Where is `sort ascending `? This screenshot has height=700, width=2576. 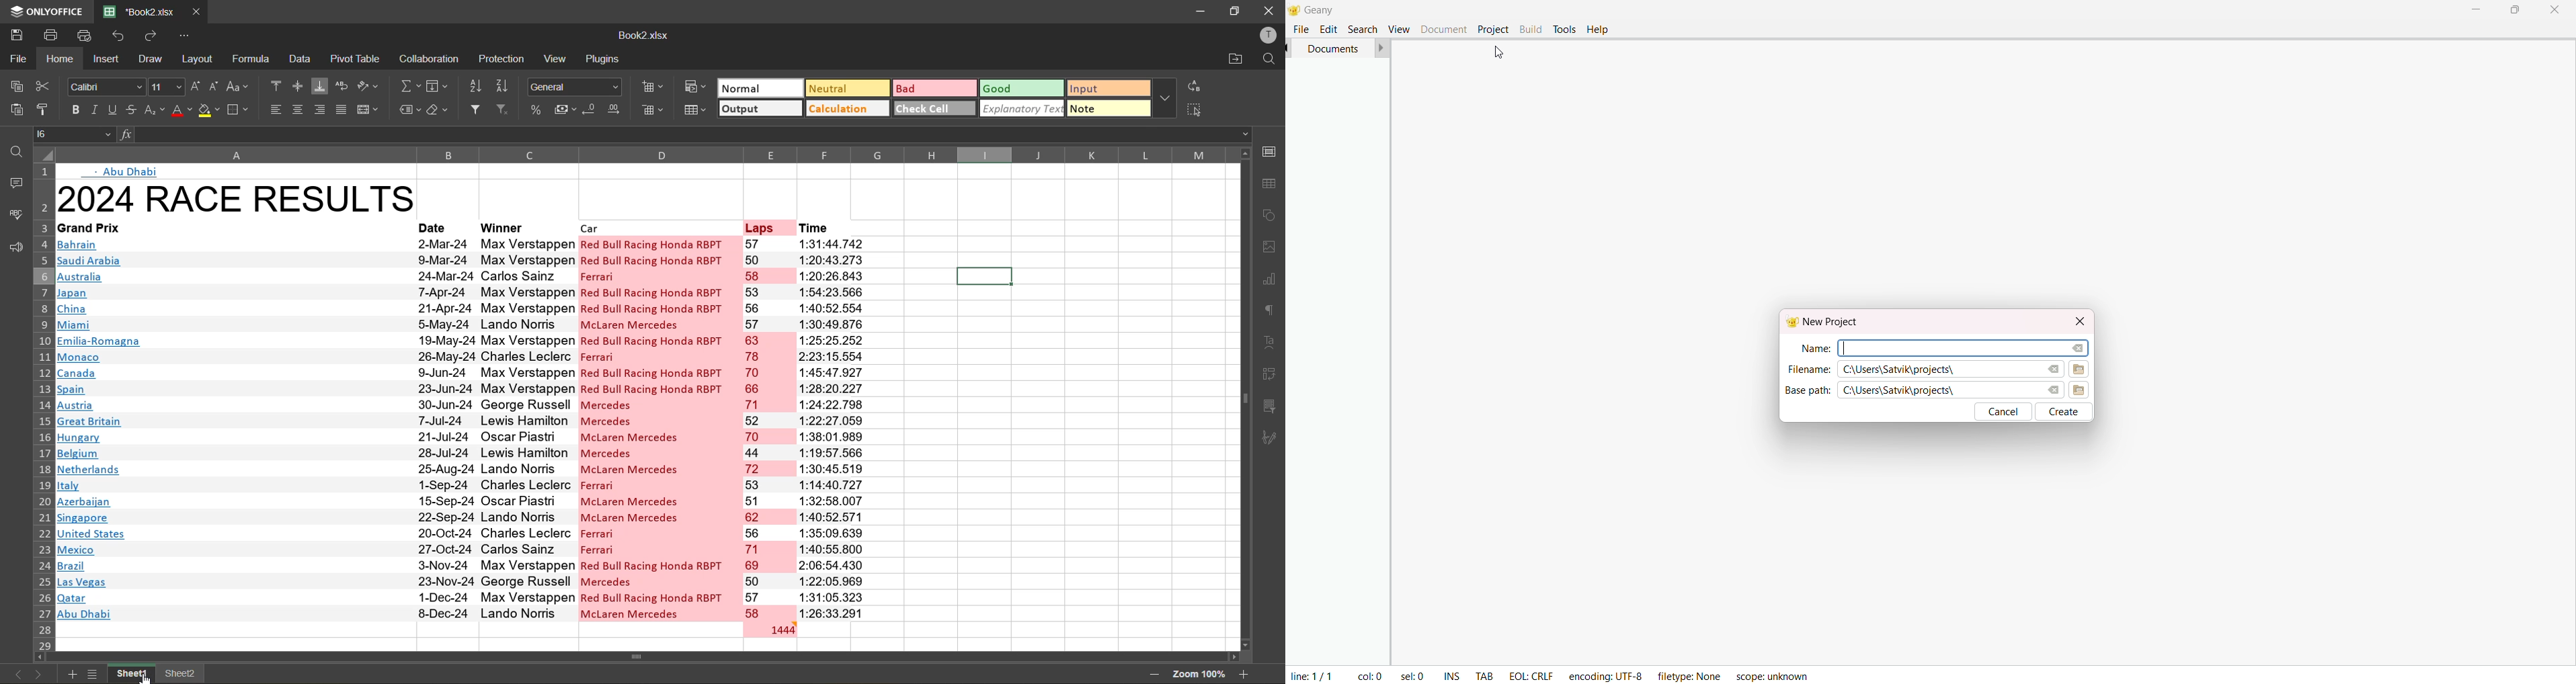
sort ascending  is located at coordinates (479, 88).